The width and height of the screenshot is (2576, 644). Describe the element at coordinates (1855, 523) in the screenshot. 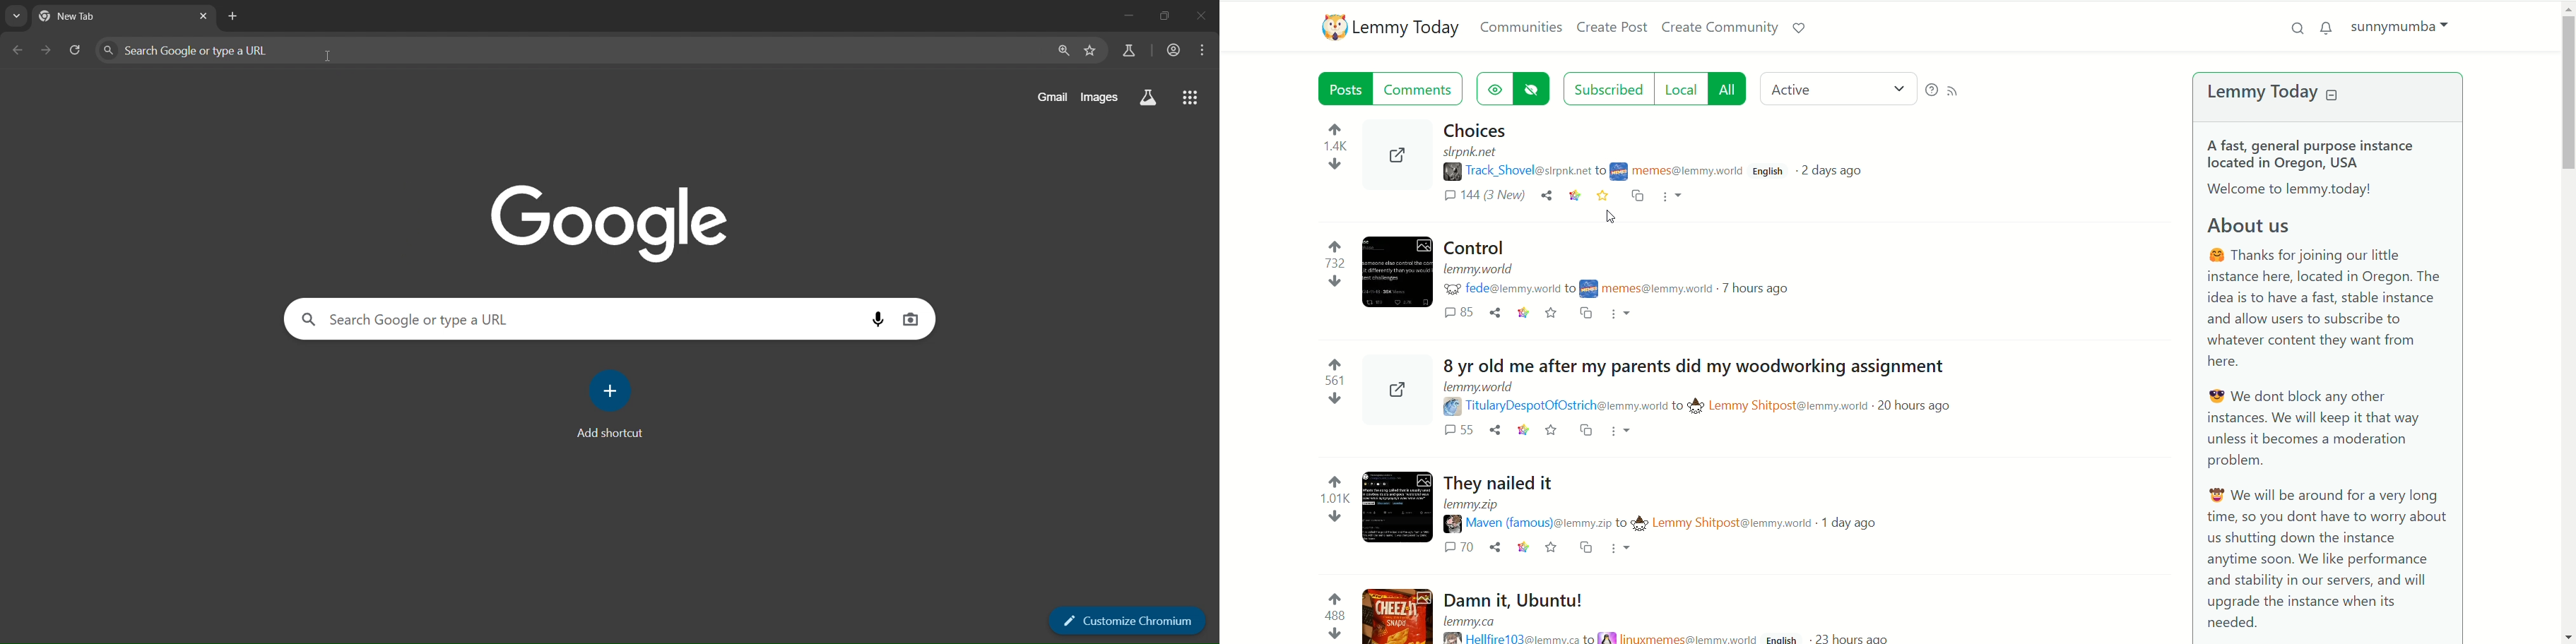

I see `1 day ago (post date)` at that location.